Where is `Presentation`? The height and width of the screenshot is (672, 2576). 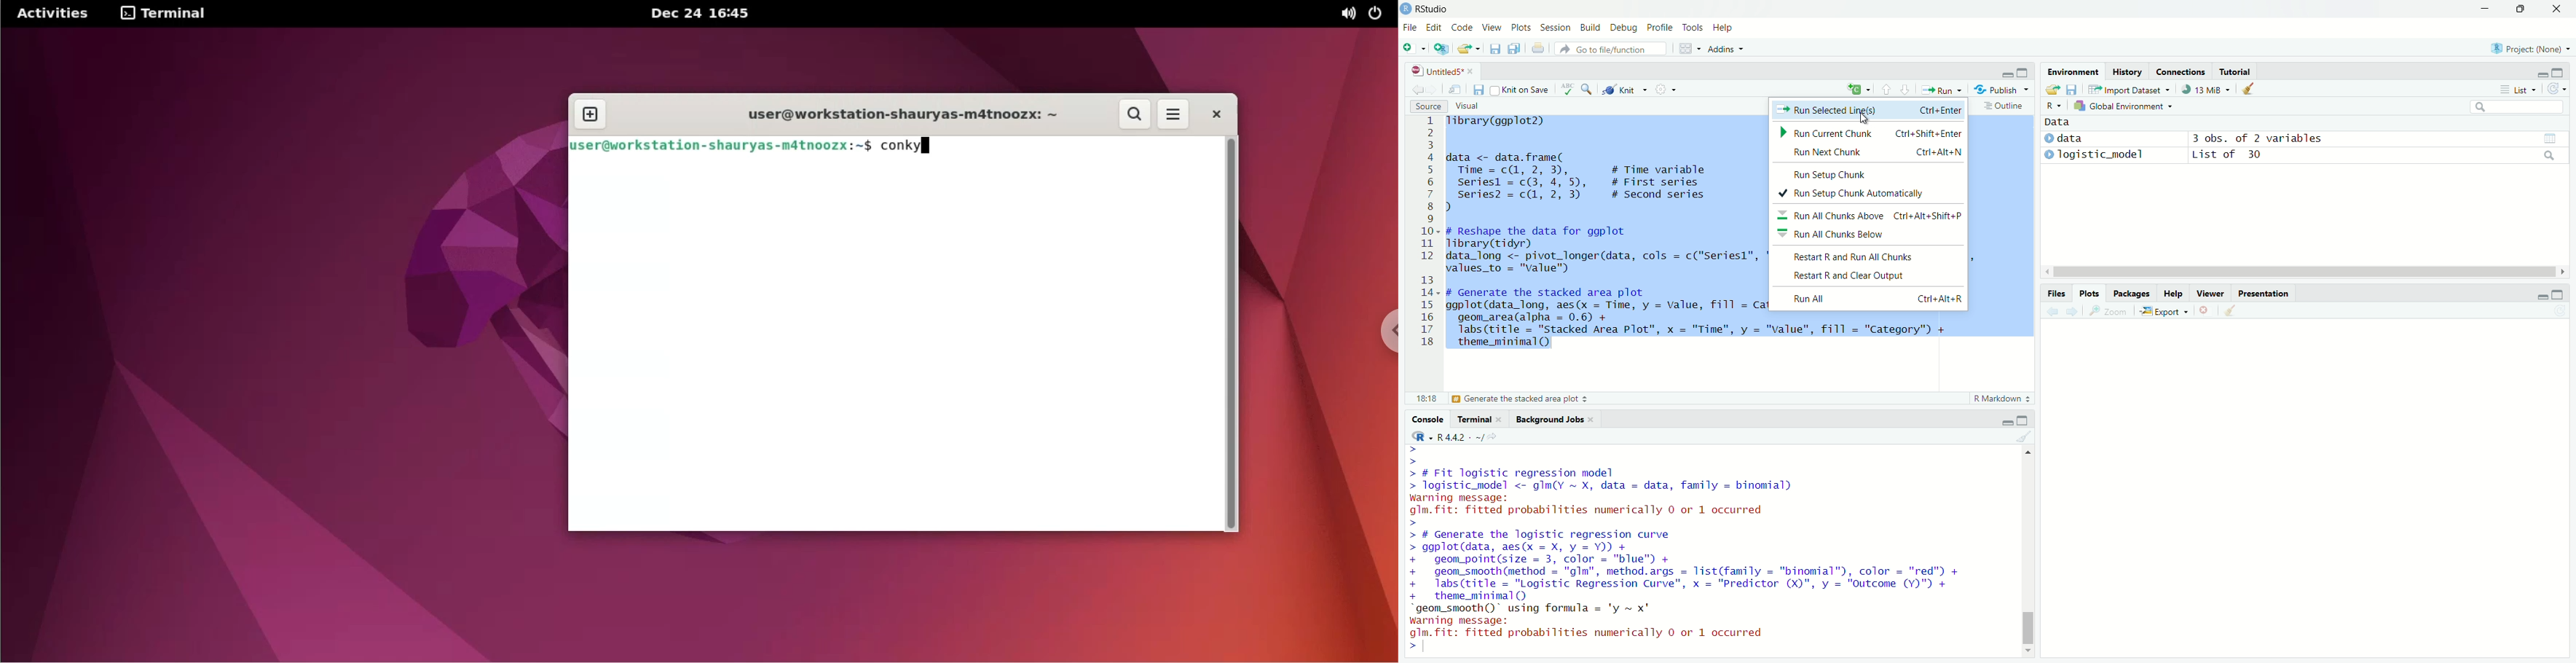 Presentation is located at coordinates (2266, 293).